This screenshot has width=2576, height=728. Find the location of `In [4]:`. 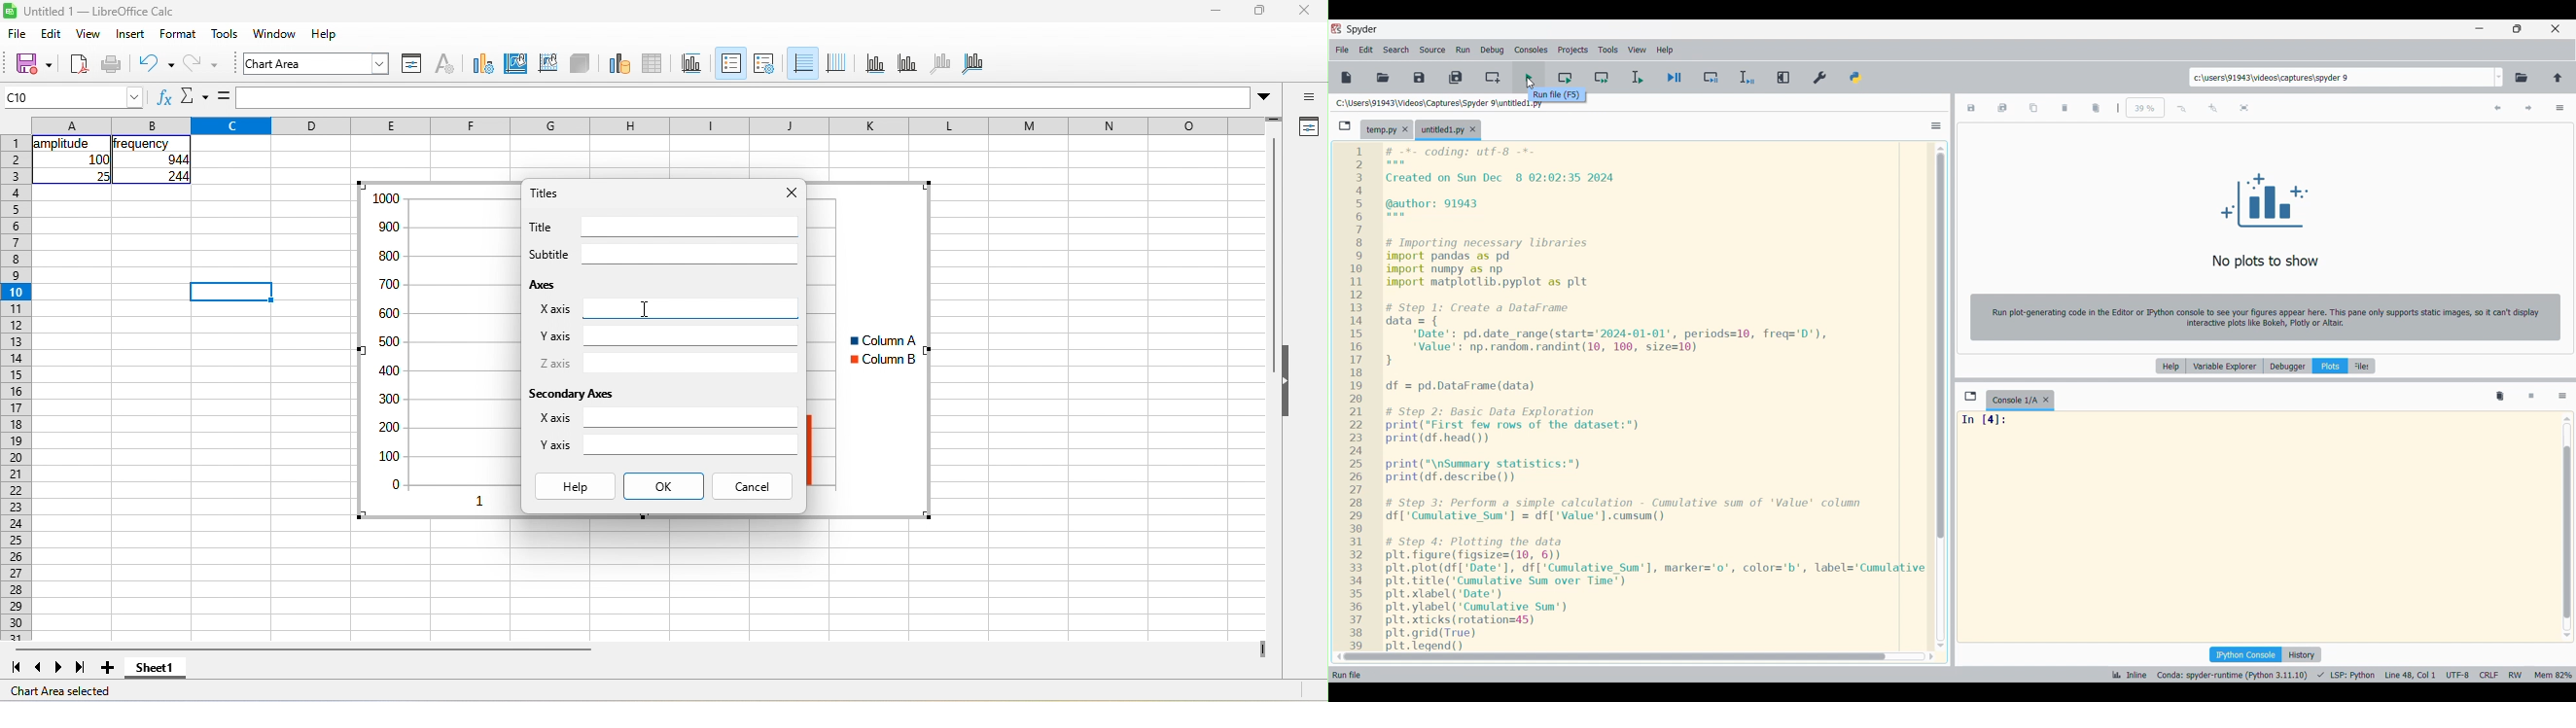

In [4]: is located at coordinates (2255, 423).